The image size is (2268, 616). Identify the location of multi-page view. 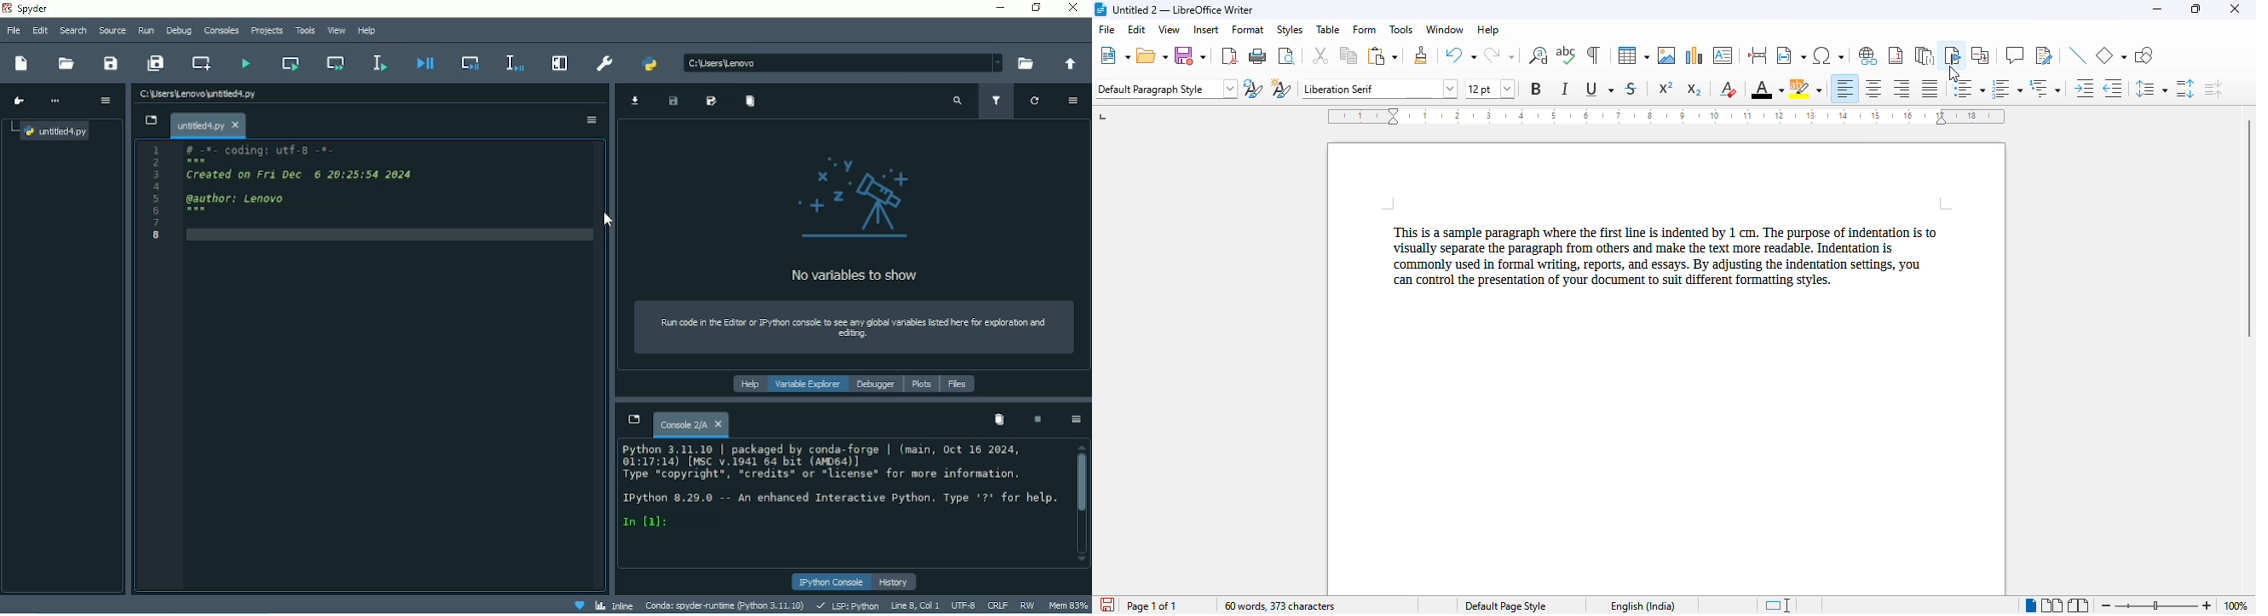
(2052, 605).